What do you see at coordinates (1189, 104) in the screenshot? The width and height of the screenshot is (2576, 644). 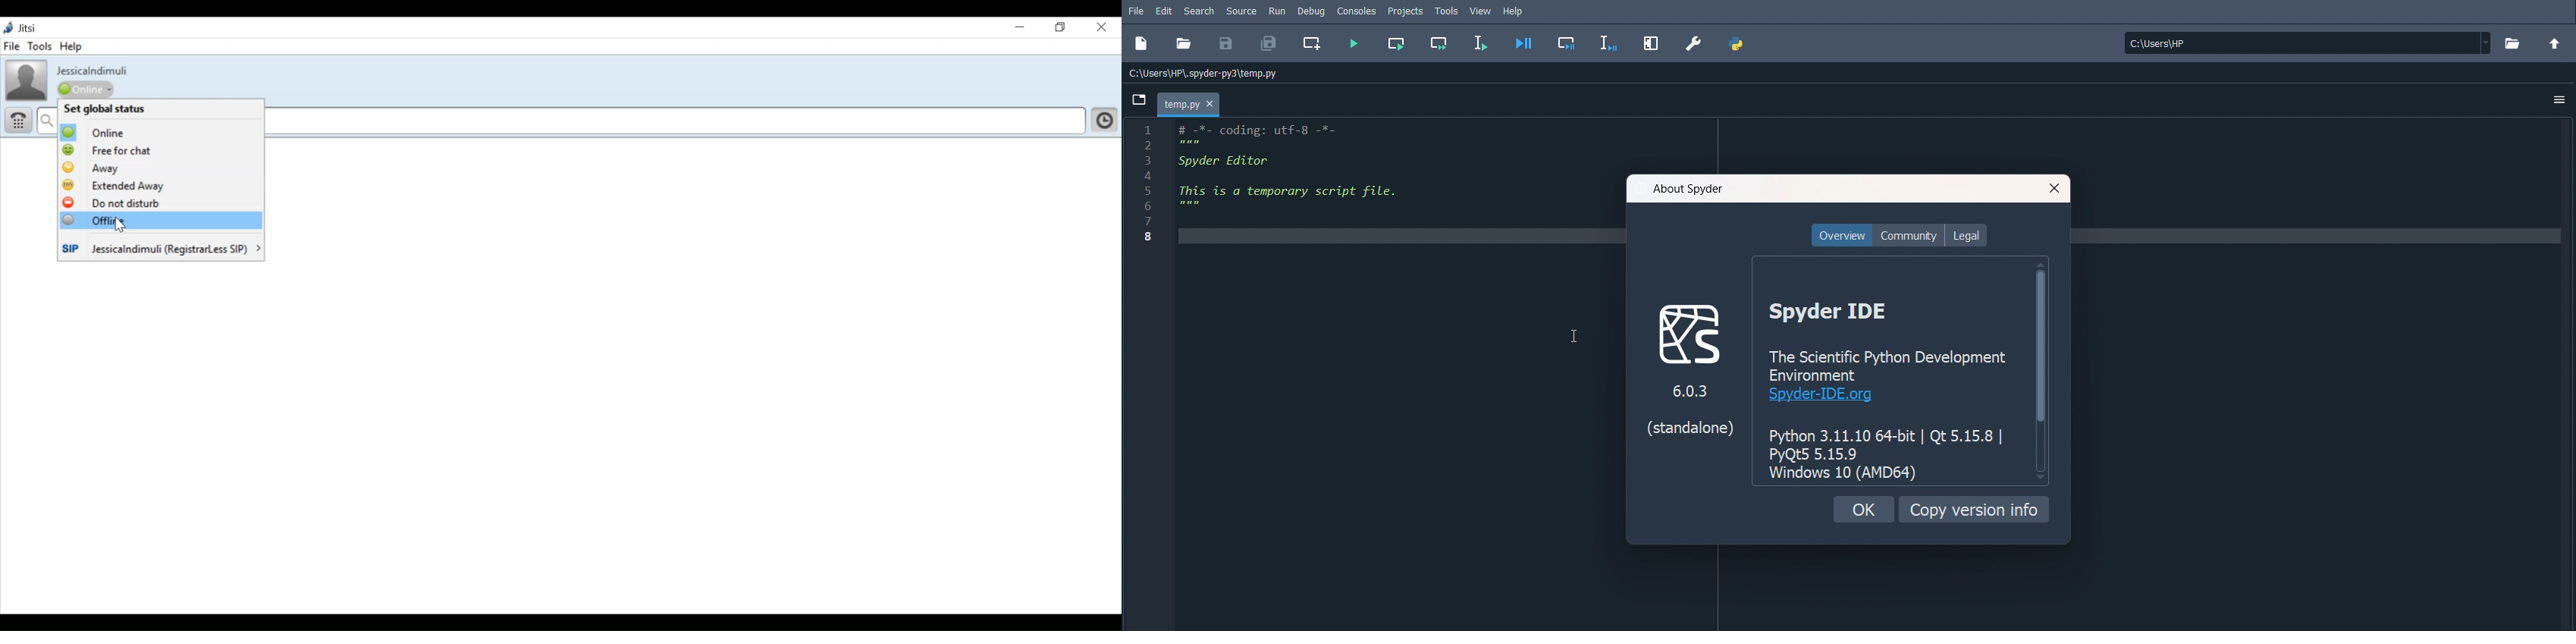 I see `Temporary file` at bounding box center [1189, 104].